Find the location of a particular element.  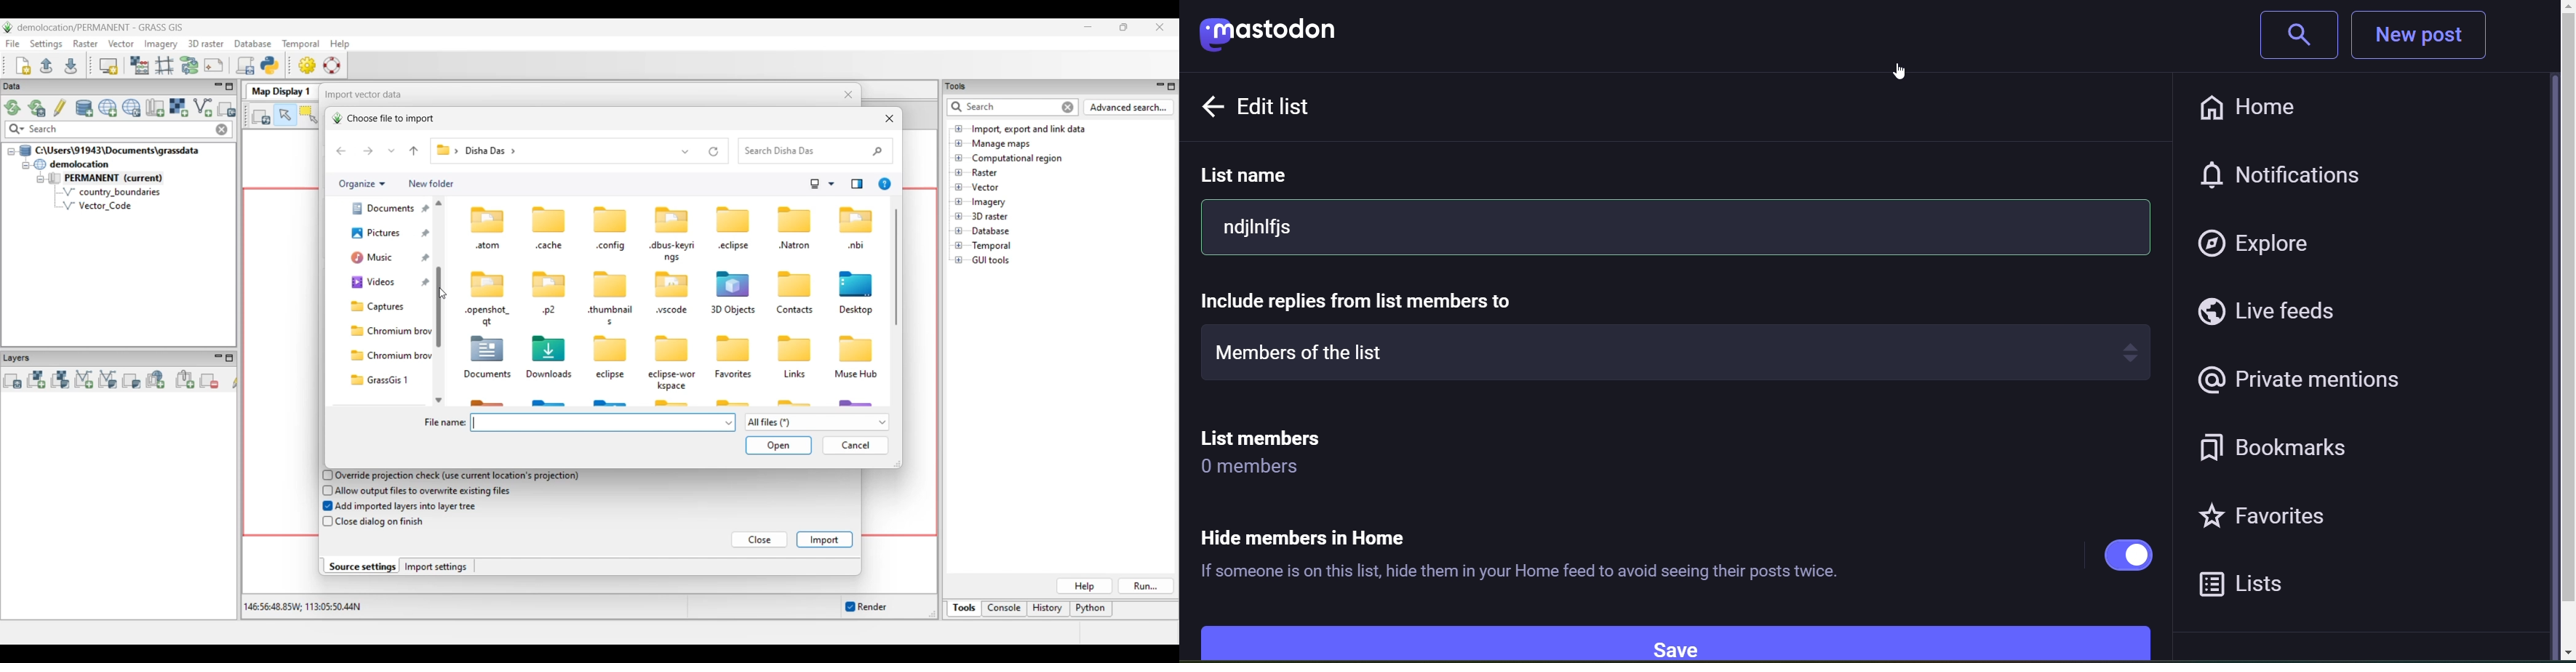

notification is located at coordinates (2300, 172).